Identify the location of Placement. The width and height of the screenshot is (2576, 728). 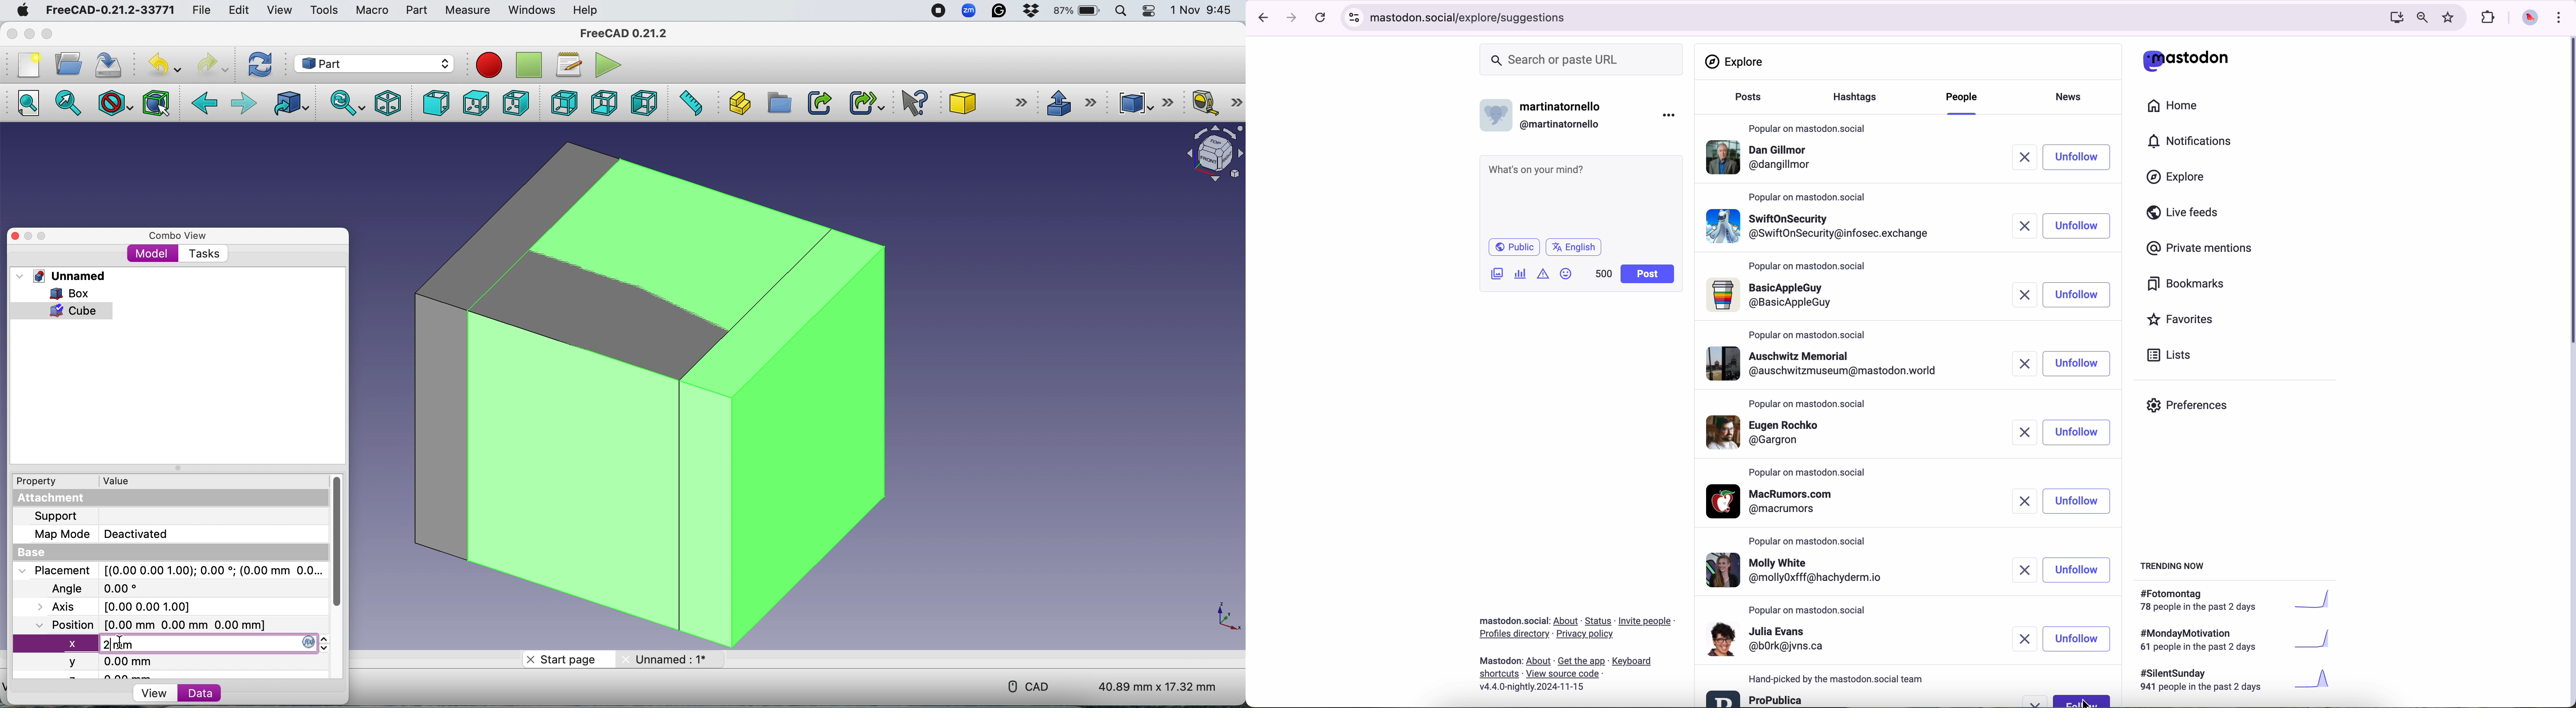
(173, 570).